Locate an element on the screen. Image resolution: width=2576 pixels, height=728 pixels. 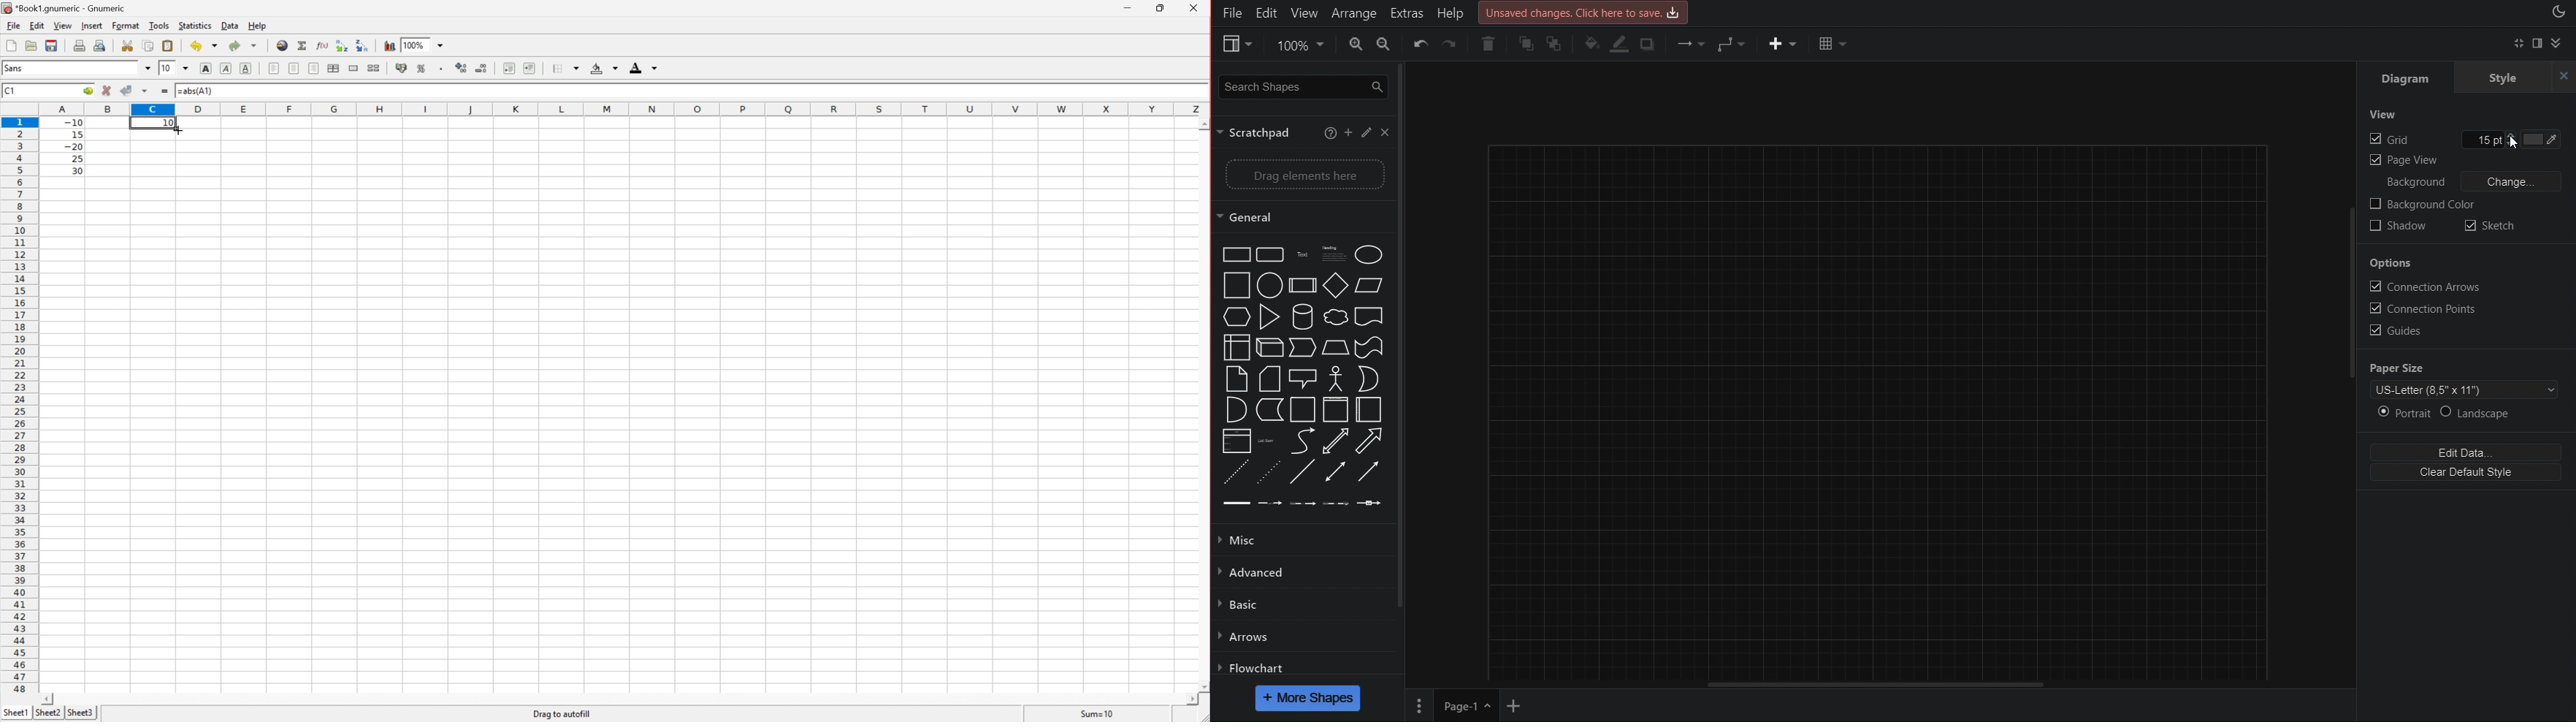
15 is located at coordinates (74, 133).